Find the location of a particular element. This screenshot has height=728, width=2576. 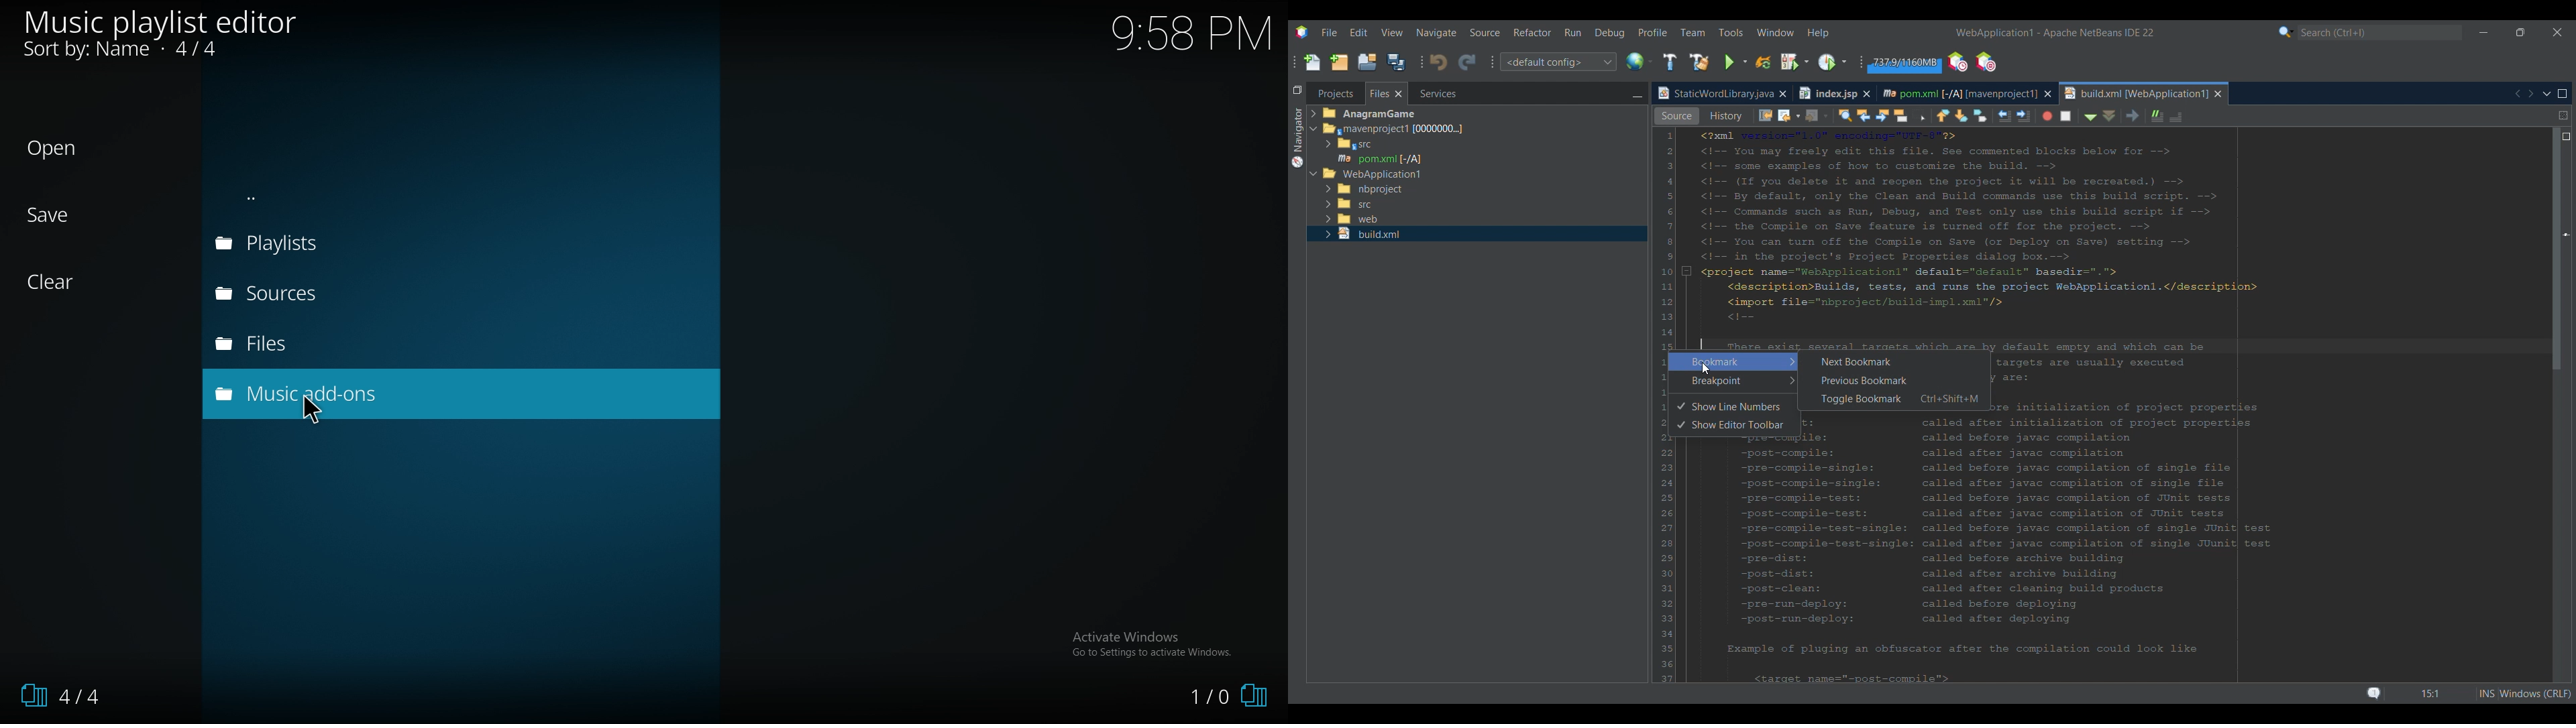

Clear is located at coordinates (52, 283).